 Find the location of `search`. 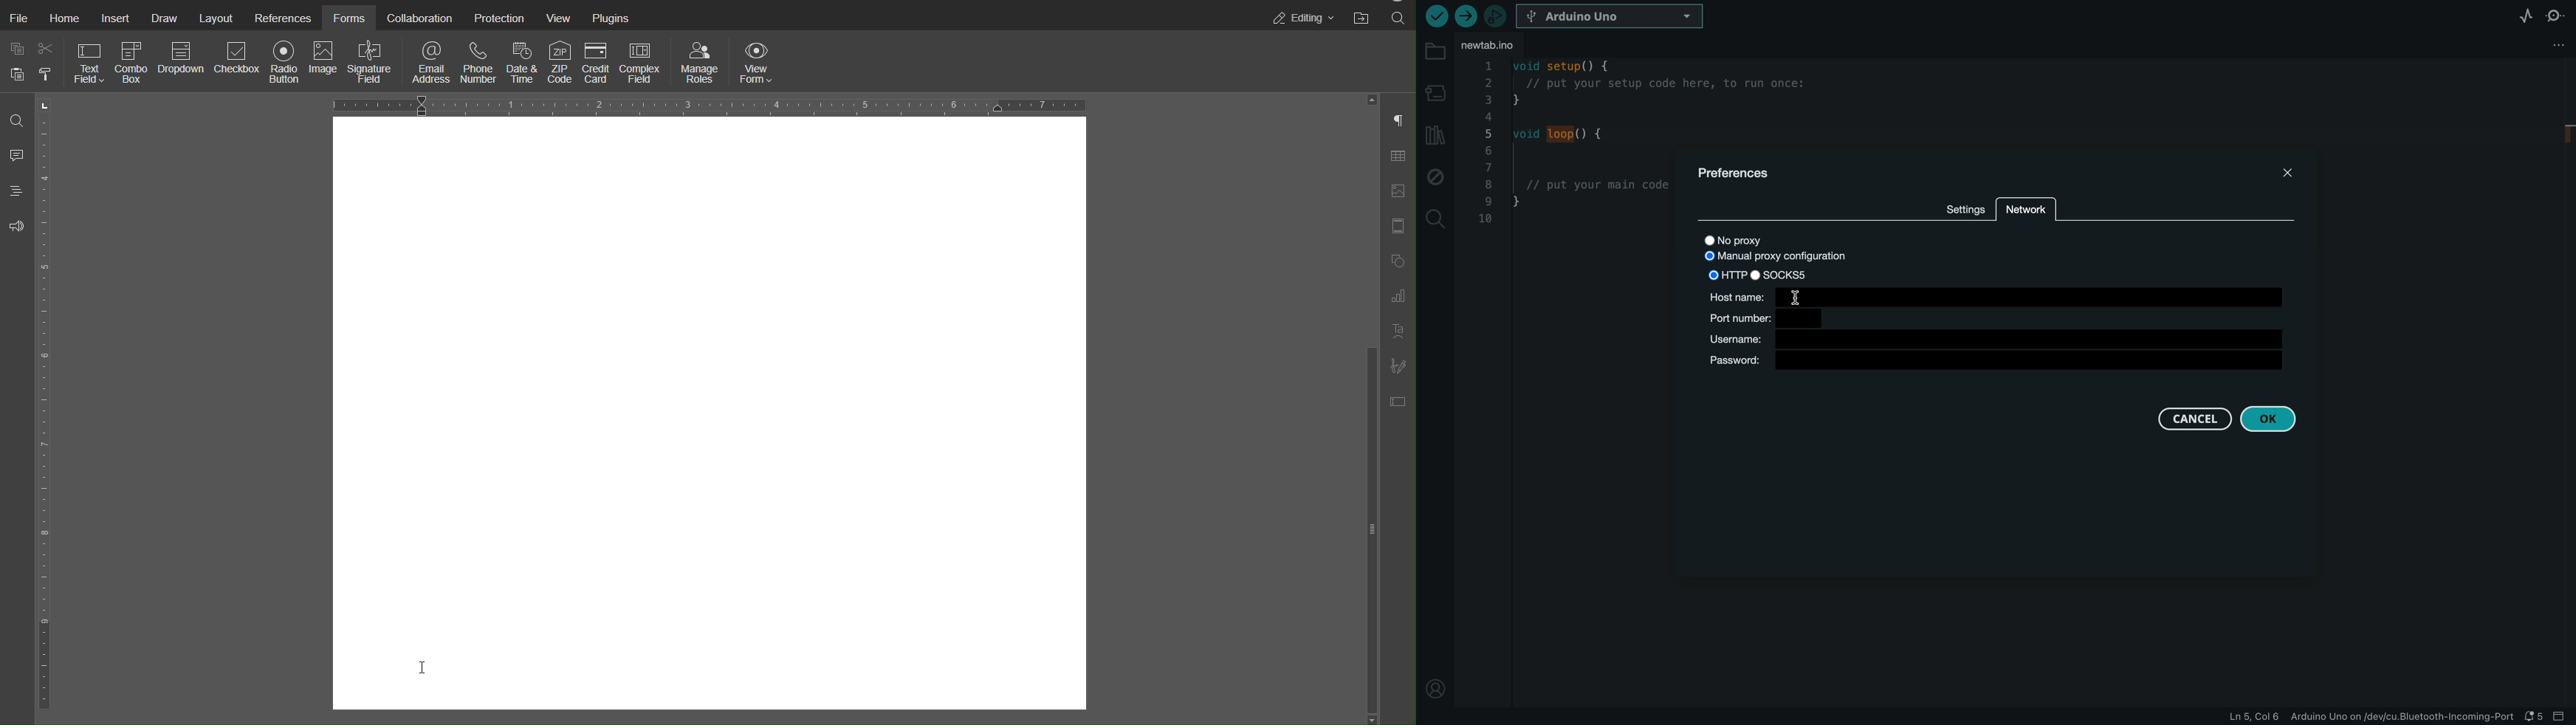

search is located at coordinates (1434, 218).